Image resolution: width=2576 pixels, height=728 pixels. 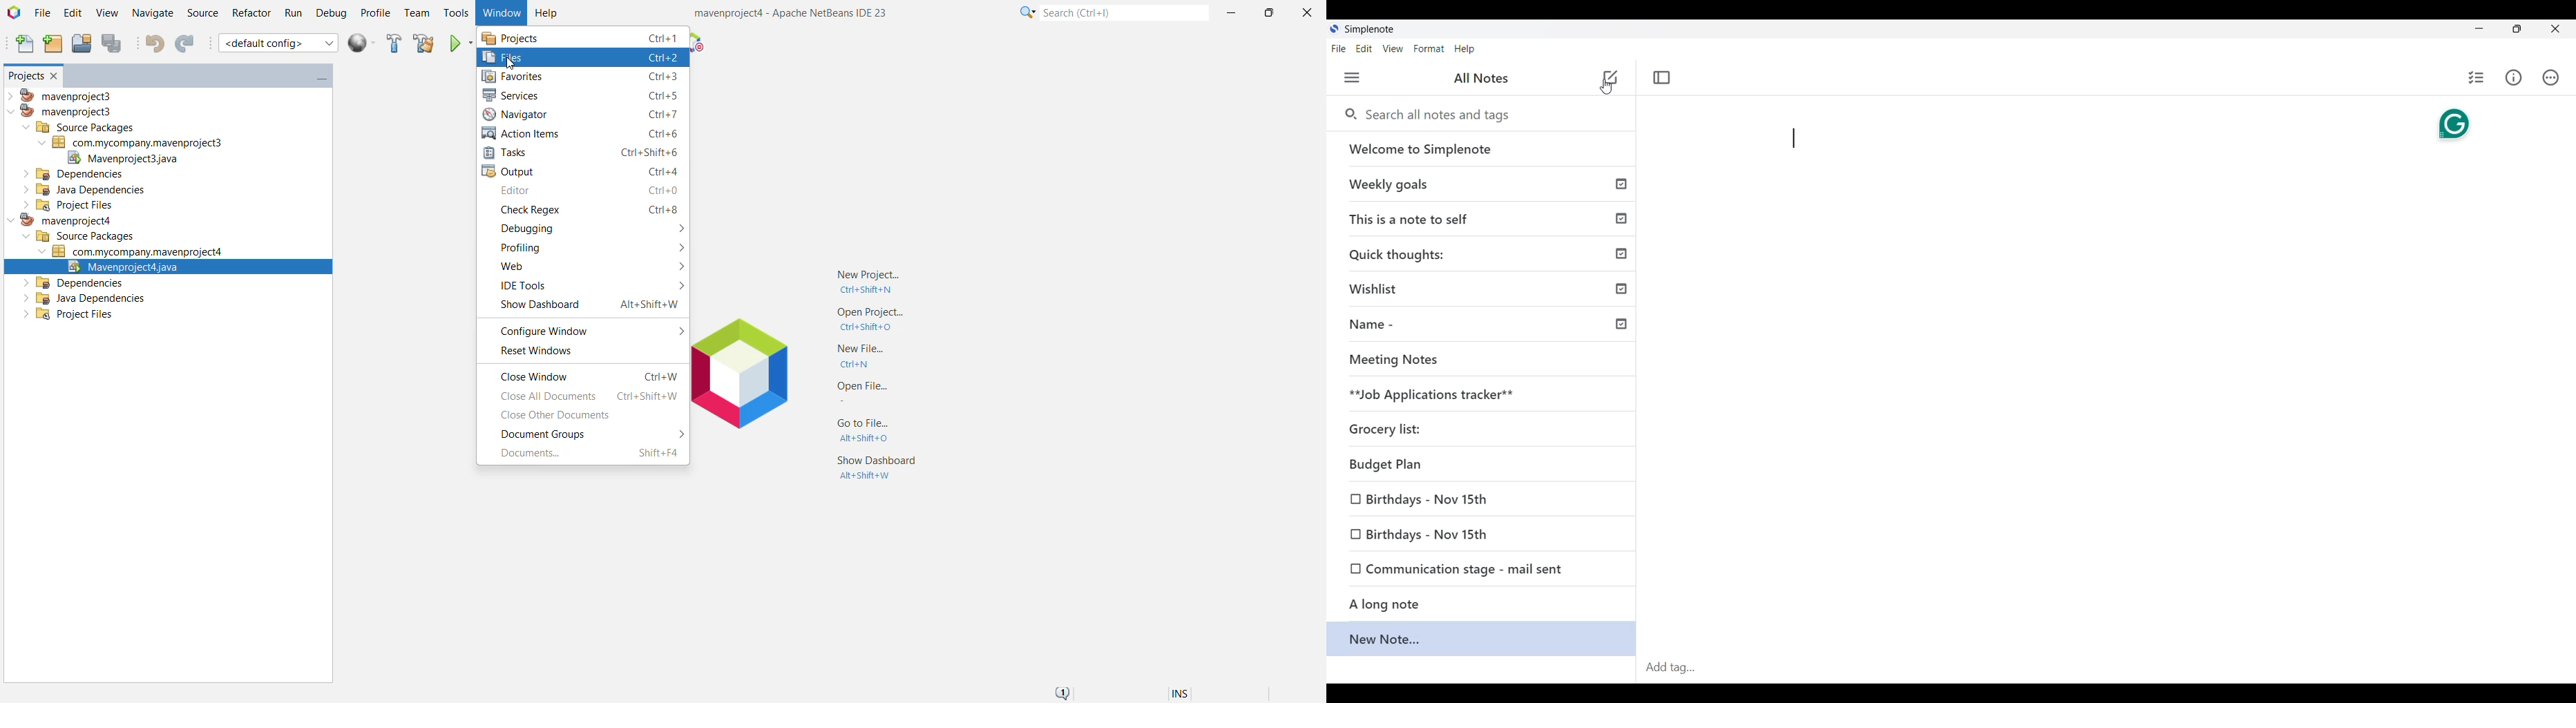 I want to click on New note..., so click(x=1481, y=639).